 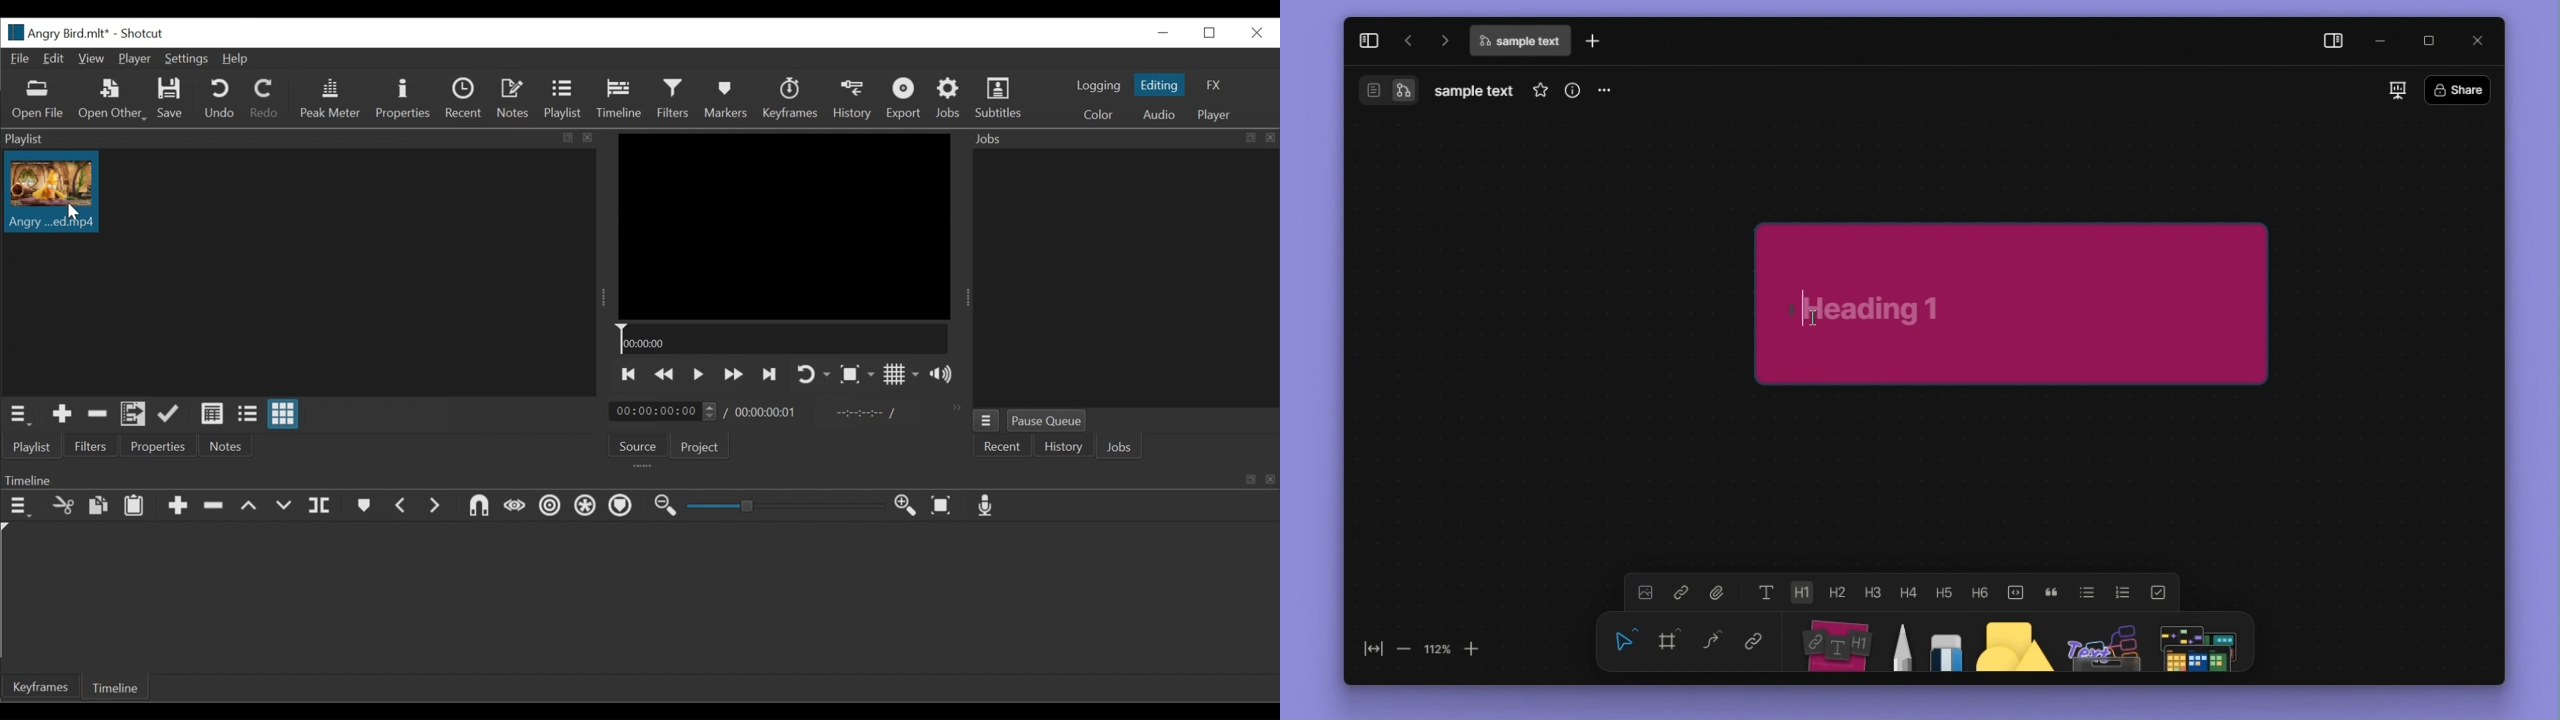 I want to click on Zoom timeline to fit, so click(x=943, y=506).